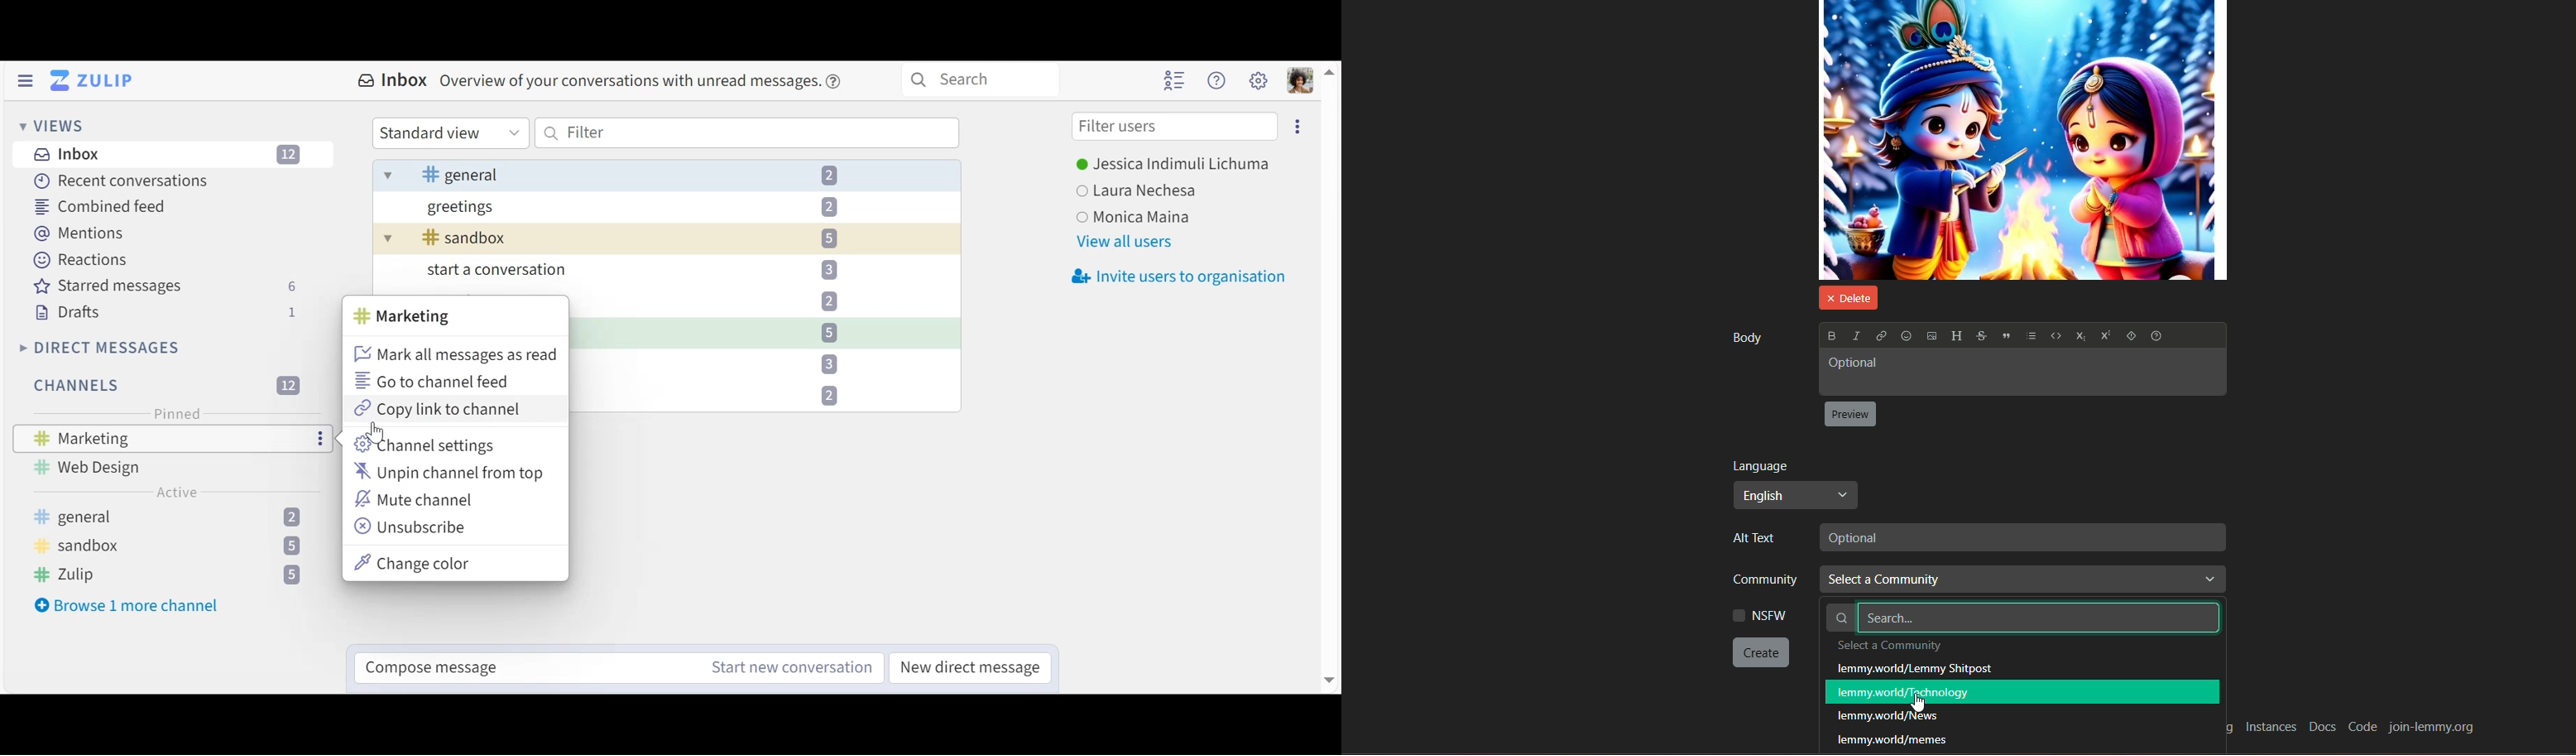 This screenshot has width=2576, height=756. I want to click on select language, so click(1795, 495).